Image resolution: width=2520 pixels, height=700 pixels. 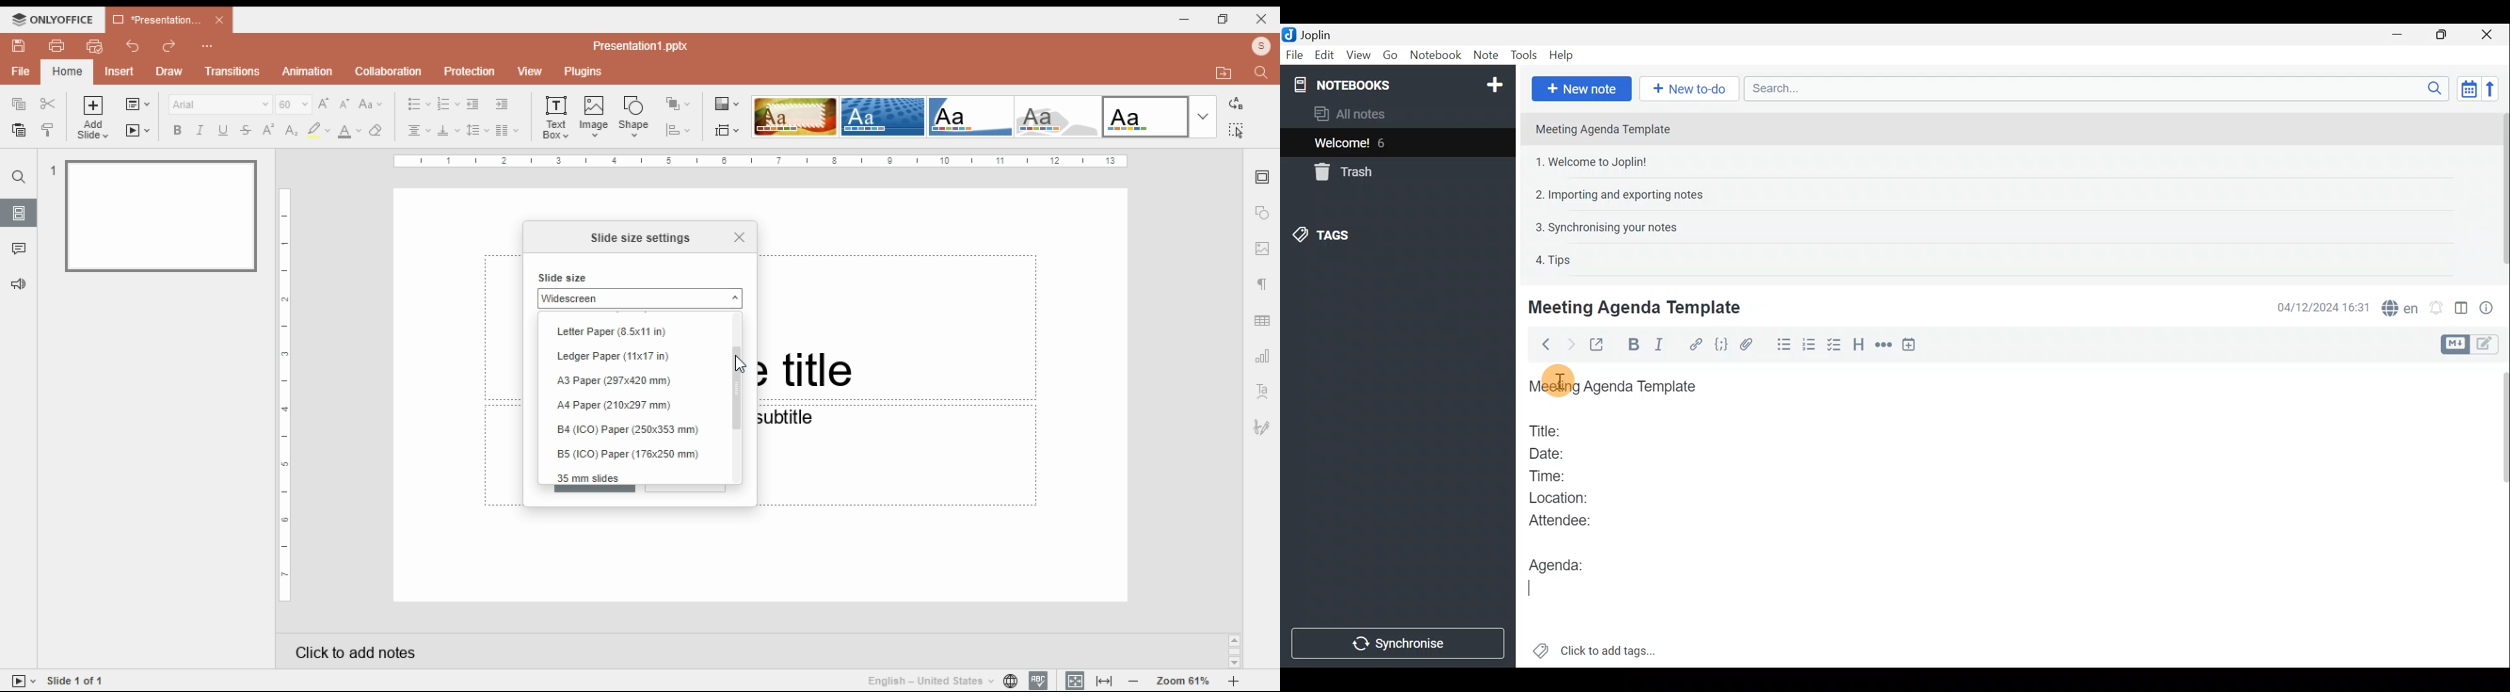 What do you see at coordinates (1912, 347) in the screenshot?
I see `Insert time` at bounding box center [1912, 347].